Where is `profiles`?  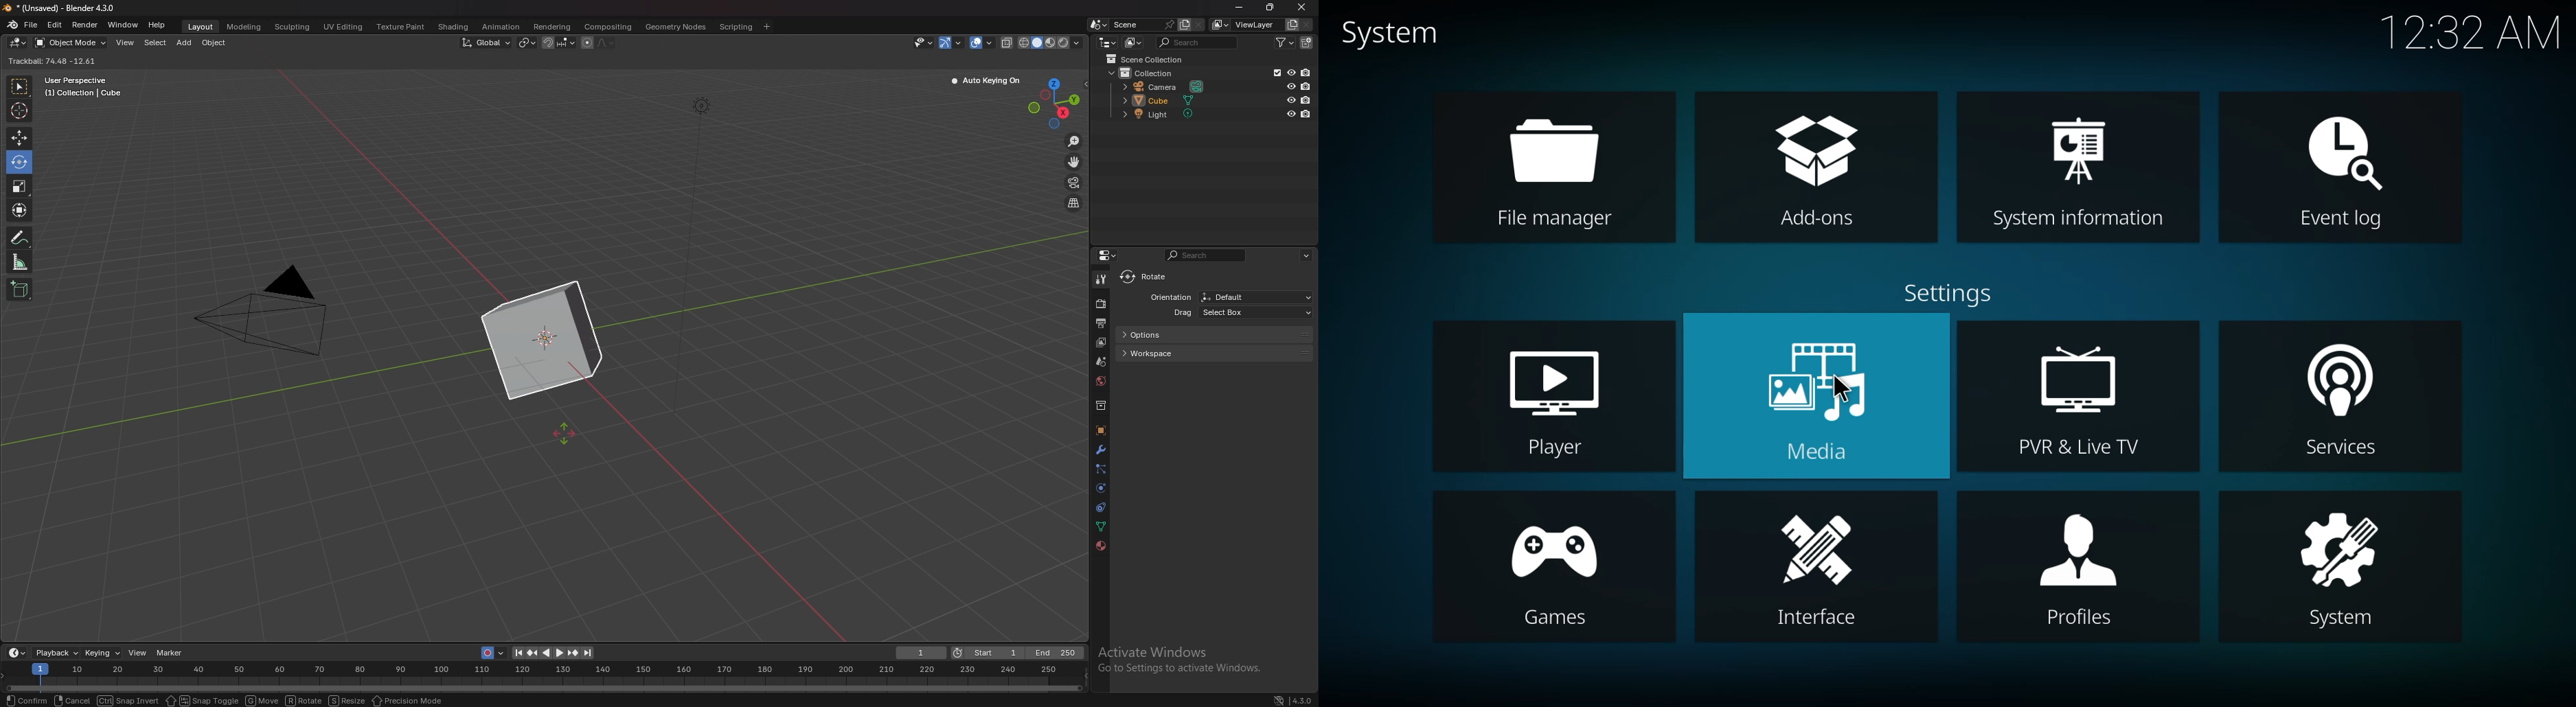 profiles is located at coordinates (2074, 568).